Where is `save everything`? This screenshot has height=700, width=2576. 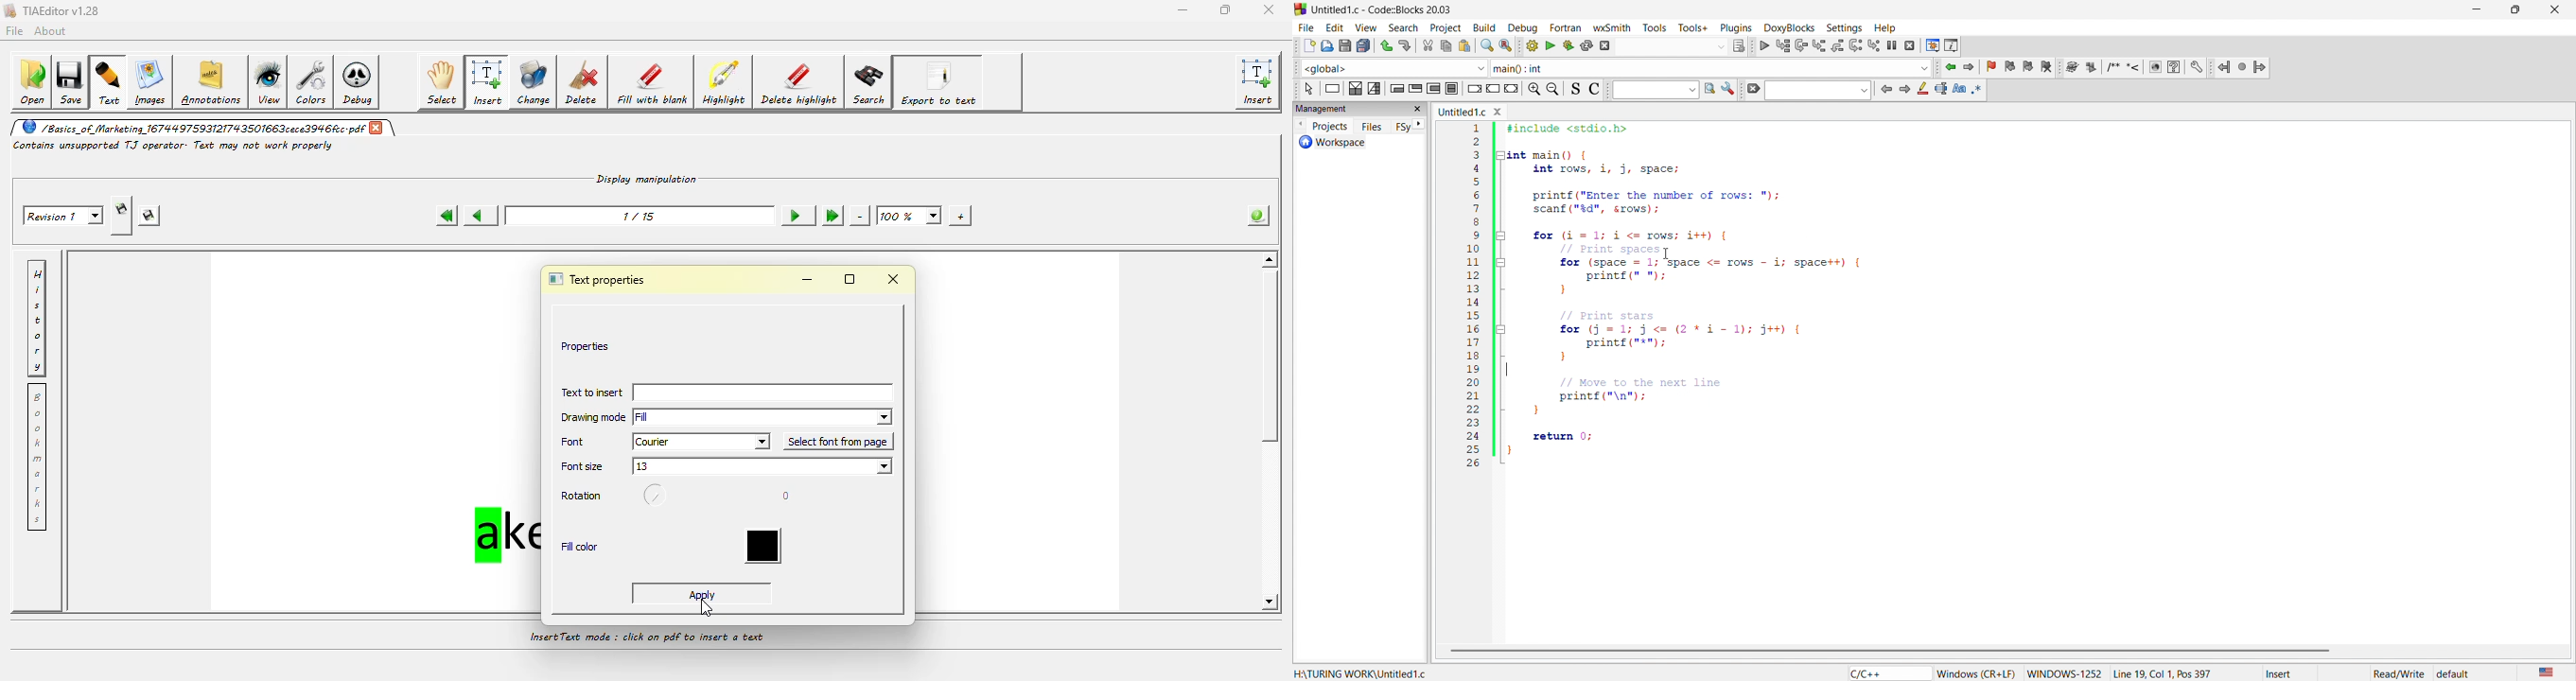 save everything is located at coordinates (1365, 45).